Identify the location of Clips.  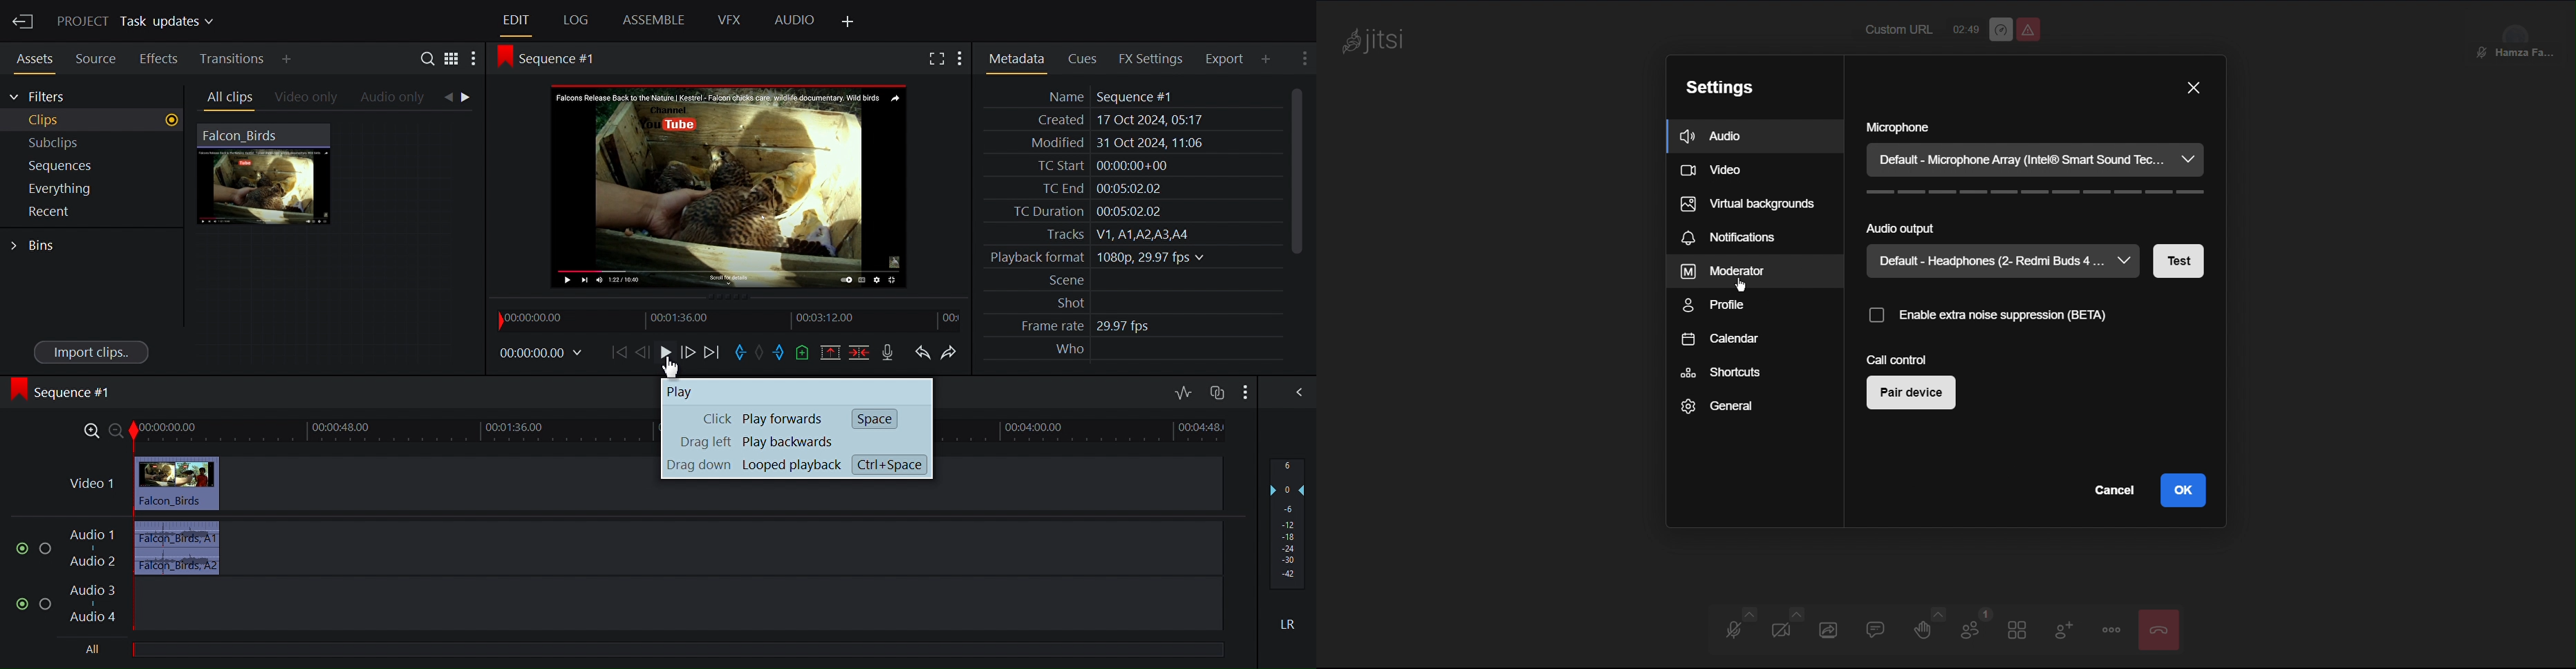
(91, 120).